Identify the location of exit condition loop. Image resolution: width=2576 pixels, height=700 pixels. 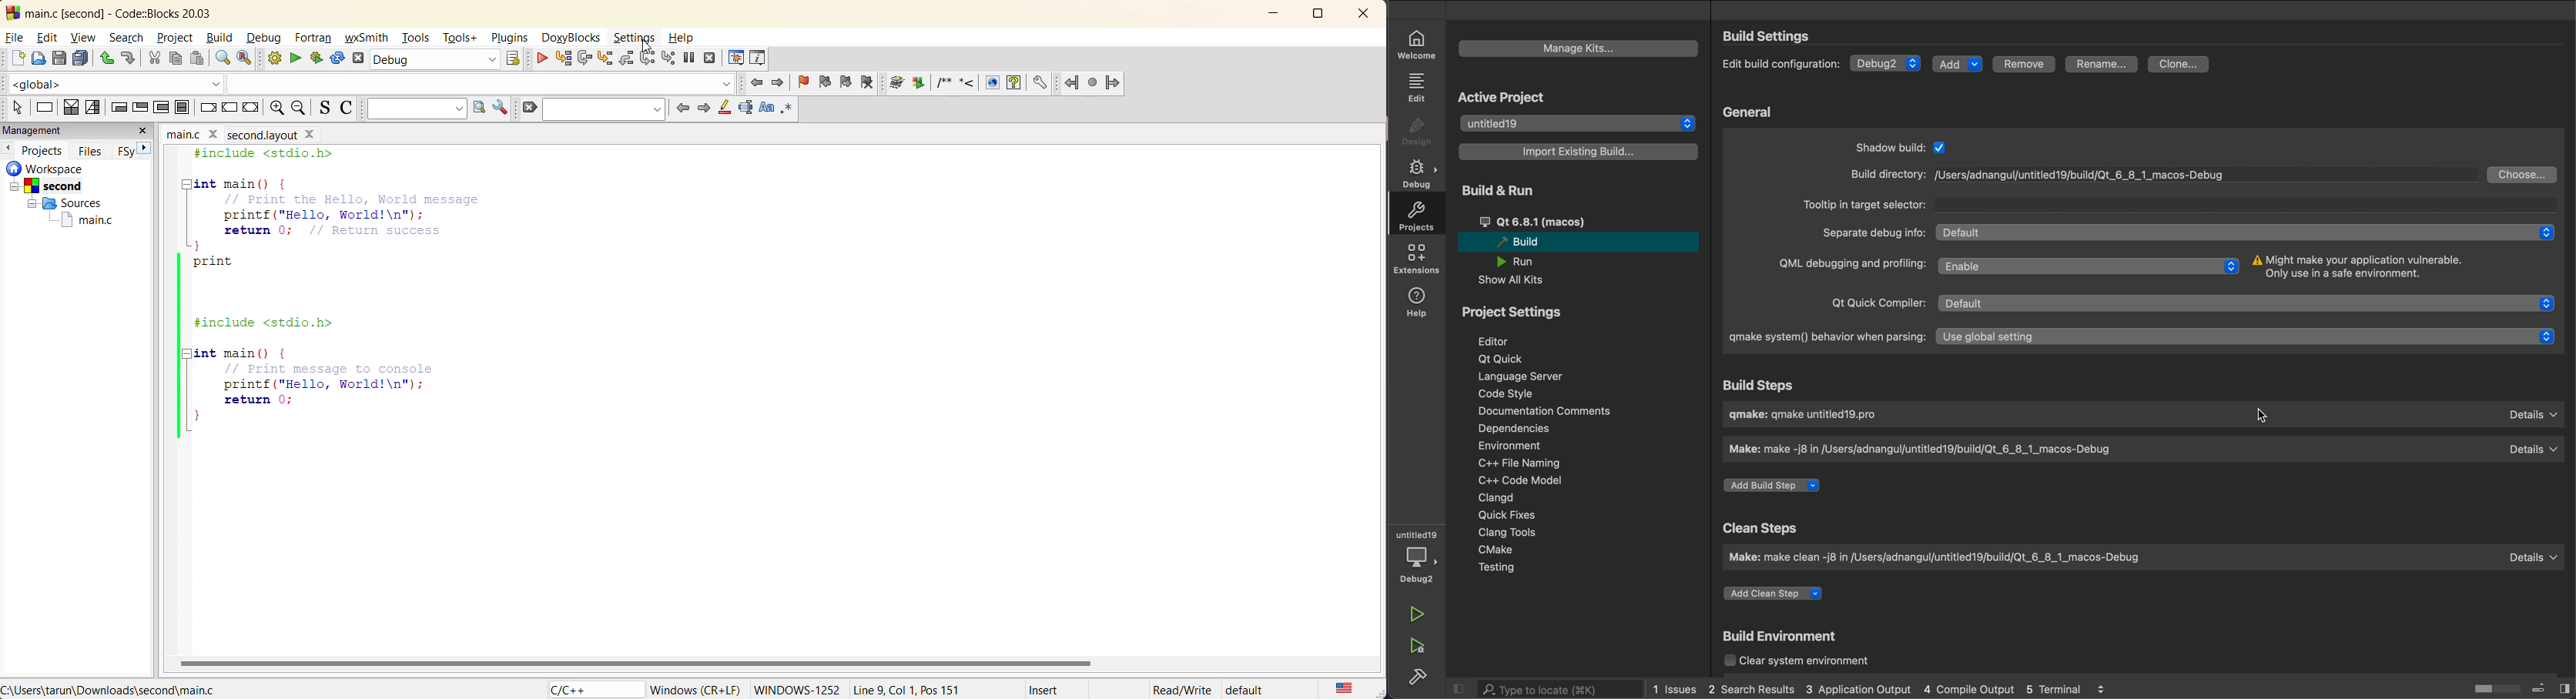
(139, 106).